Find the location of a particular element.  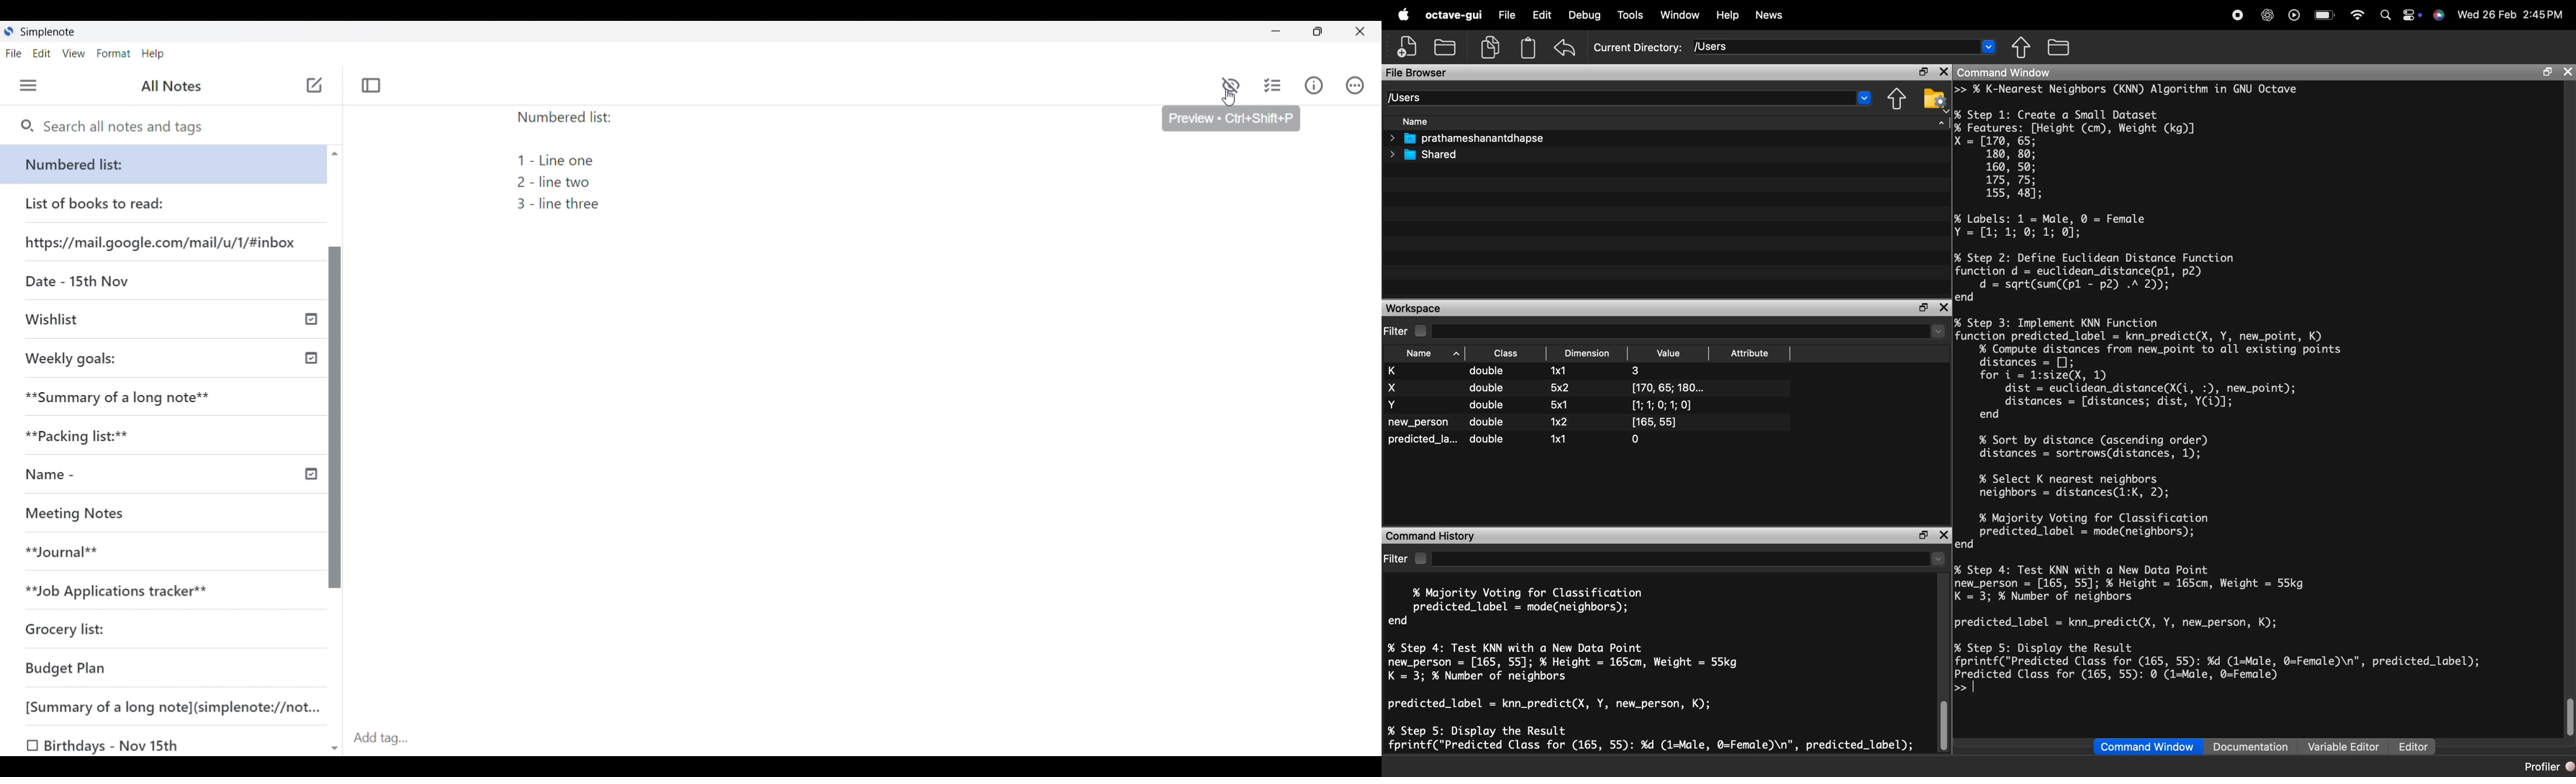

Search notes and tags is located at coordinates (130, 126).